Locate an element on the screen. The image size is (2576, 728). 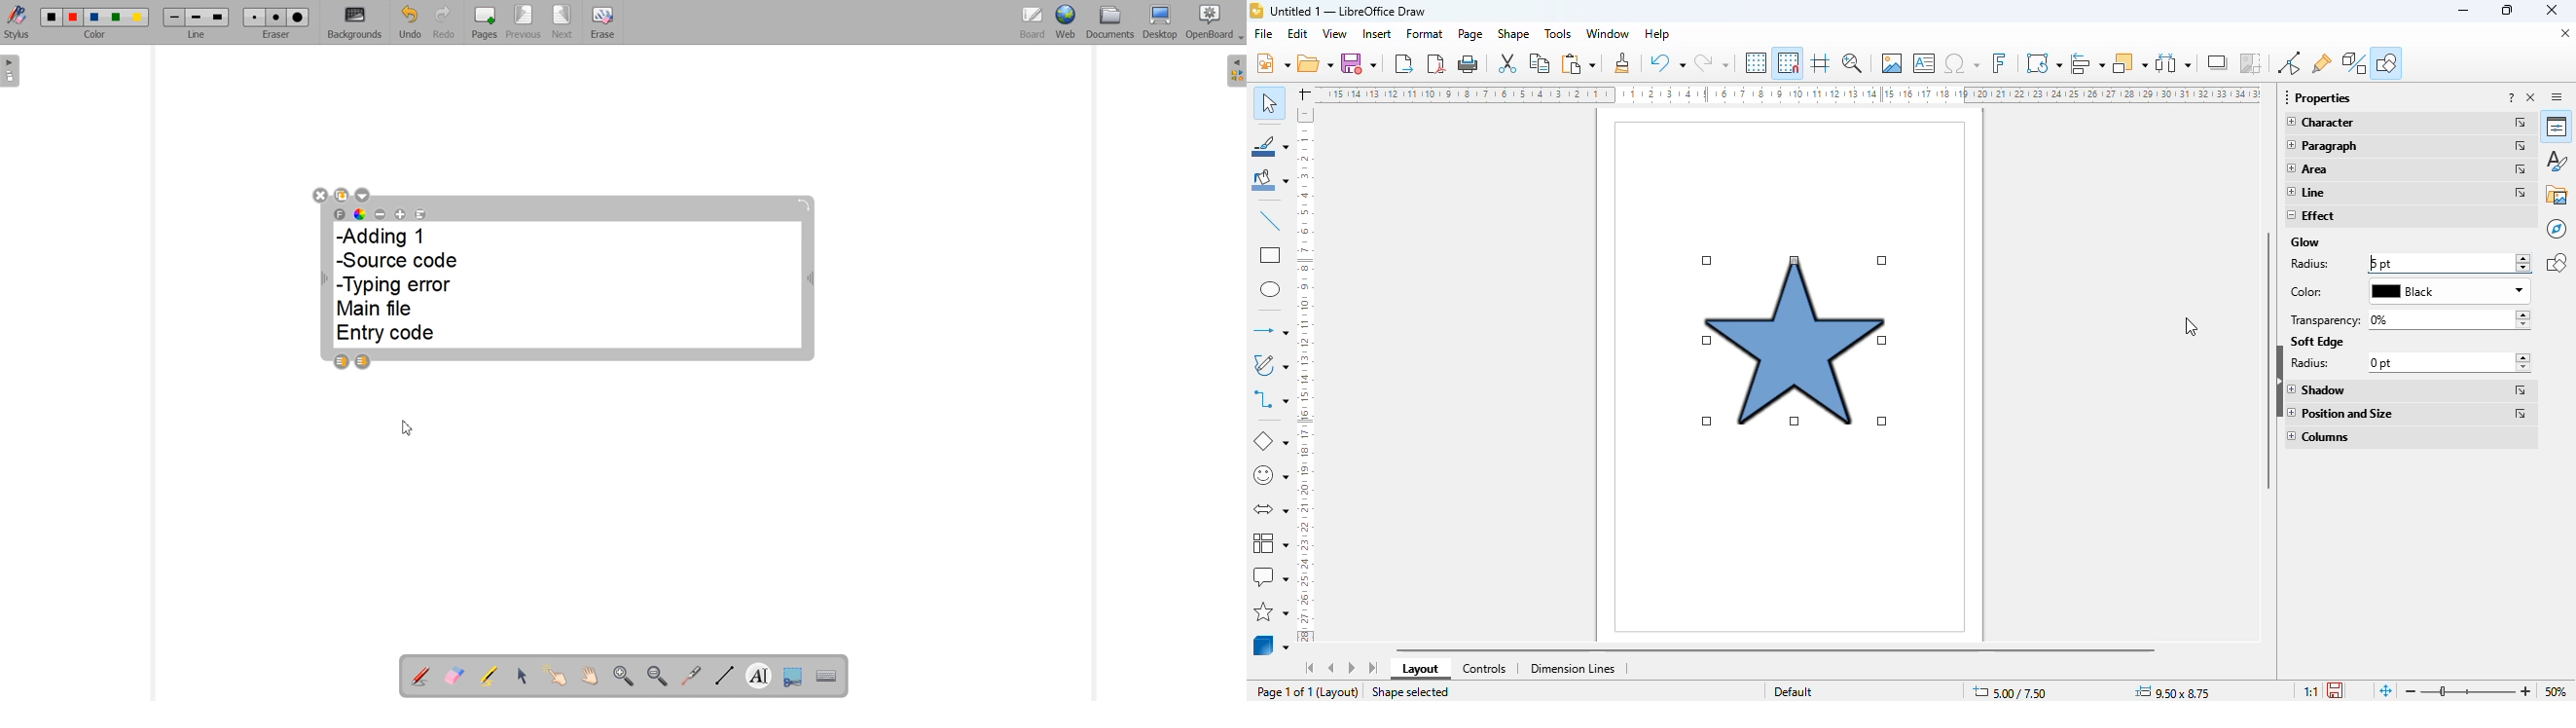
insert image is located at coordinates (1892, 62).